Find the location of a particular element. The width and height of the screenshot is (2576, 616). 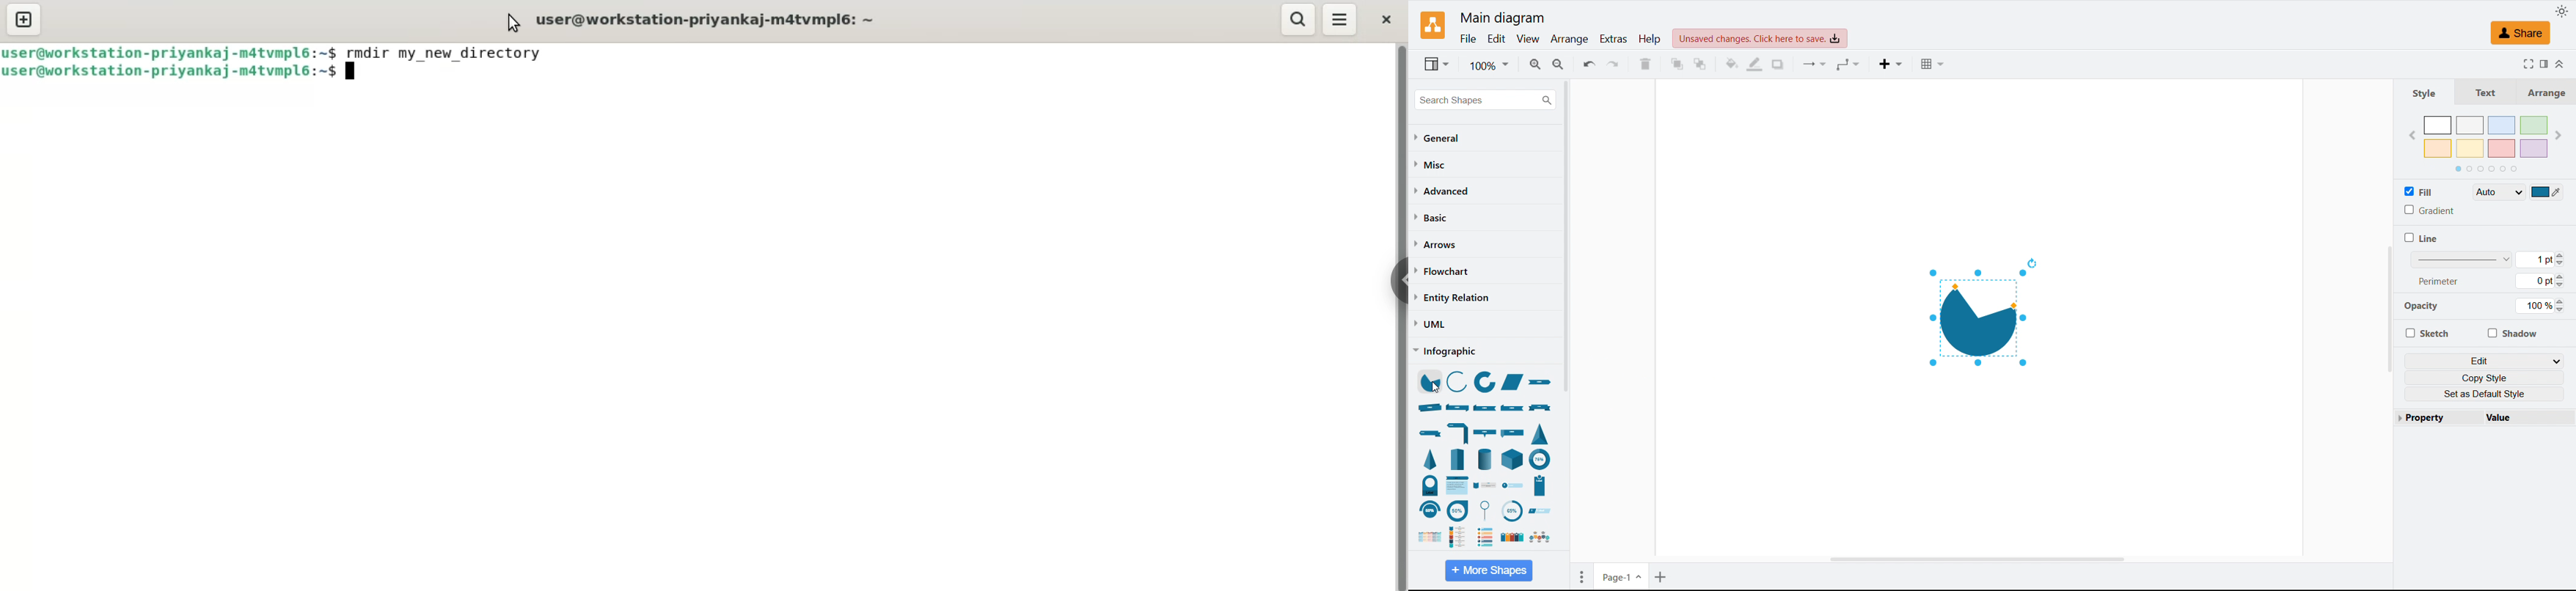

style  is located at coordinates (2424, 93).